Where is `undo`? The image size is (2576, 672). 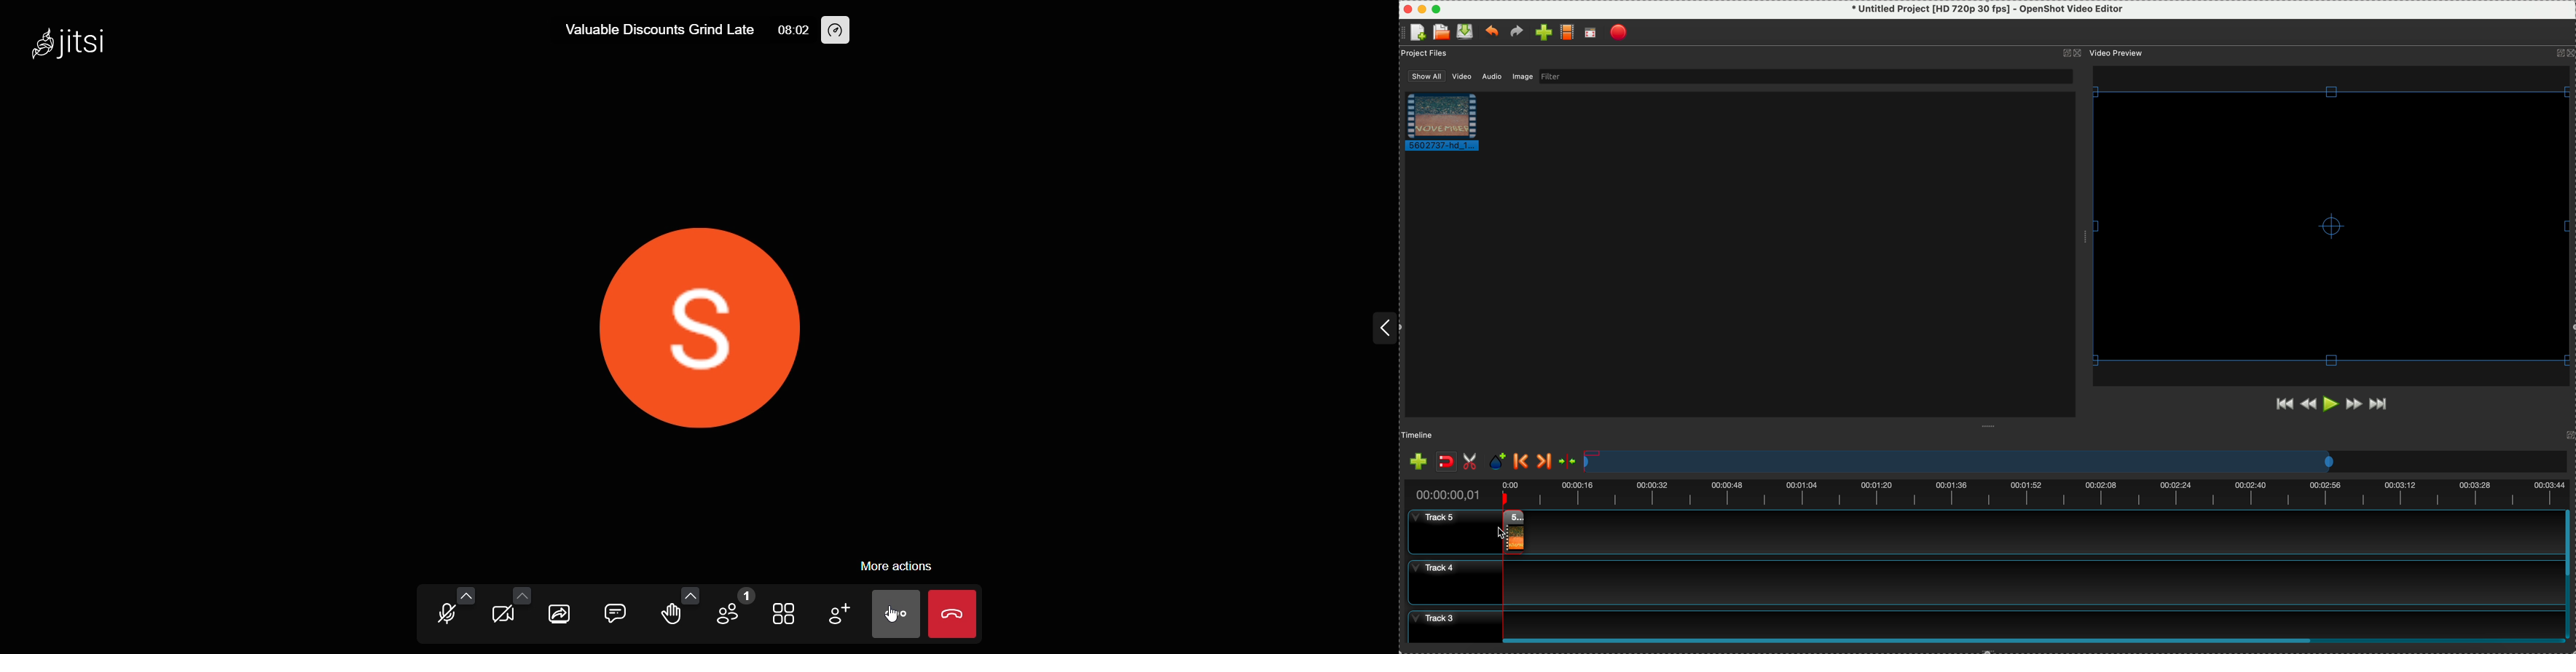 undo is located at coordinates (1491, 32).